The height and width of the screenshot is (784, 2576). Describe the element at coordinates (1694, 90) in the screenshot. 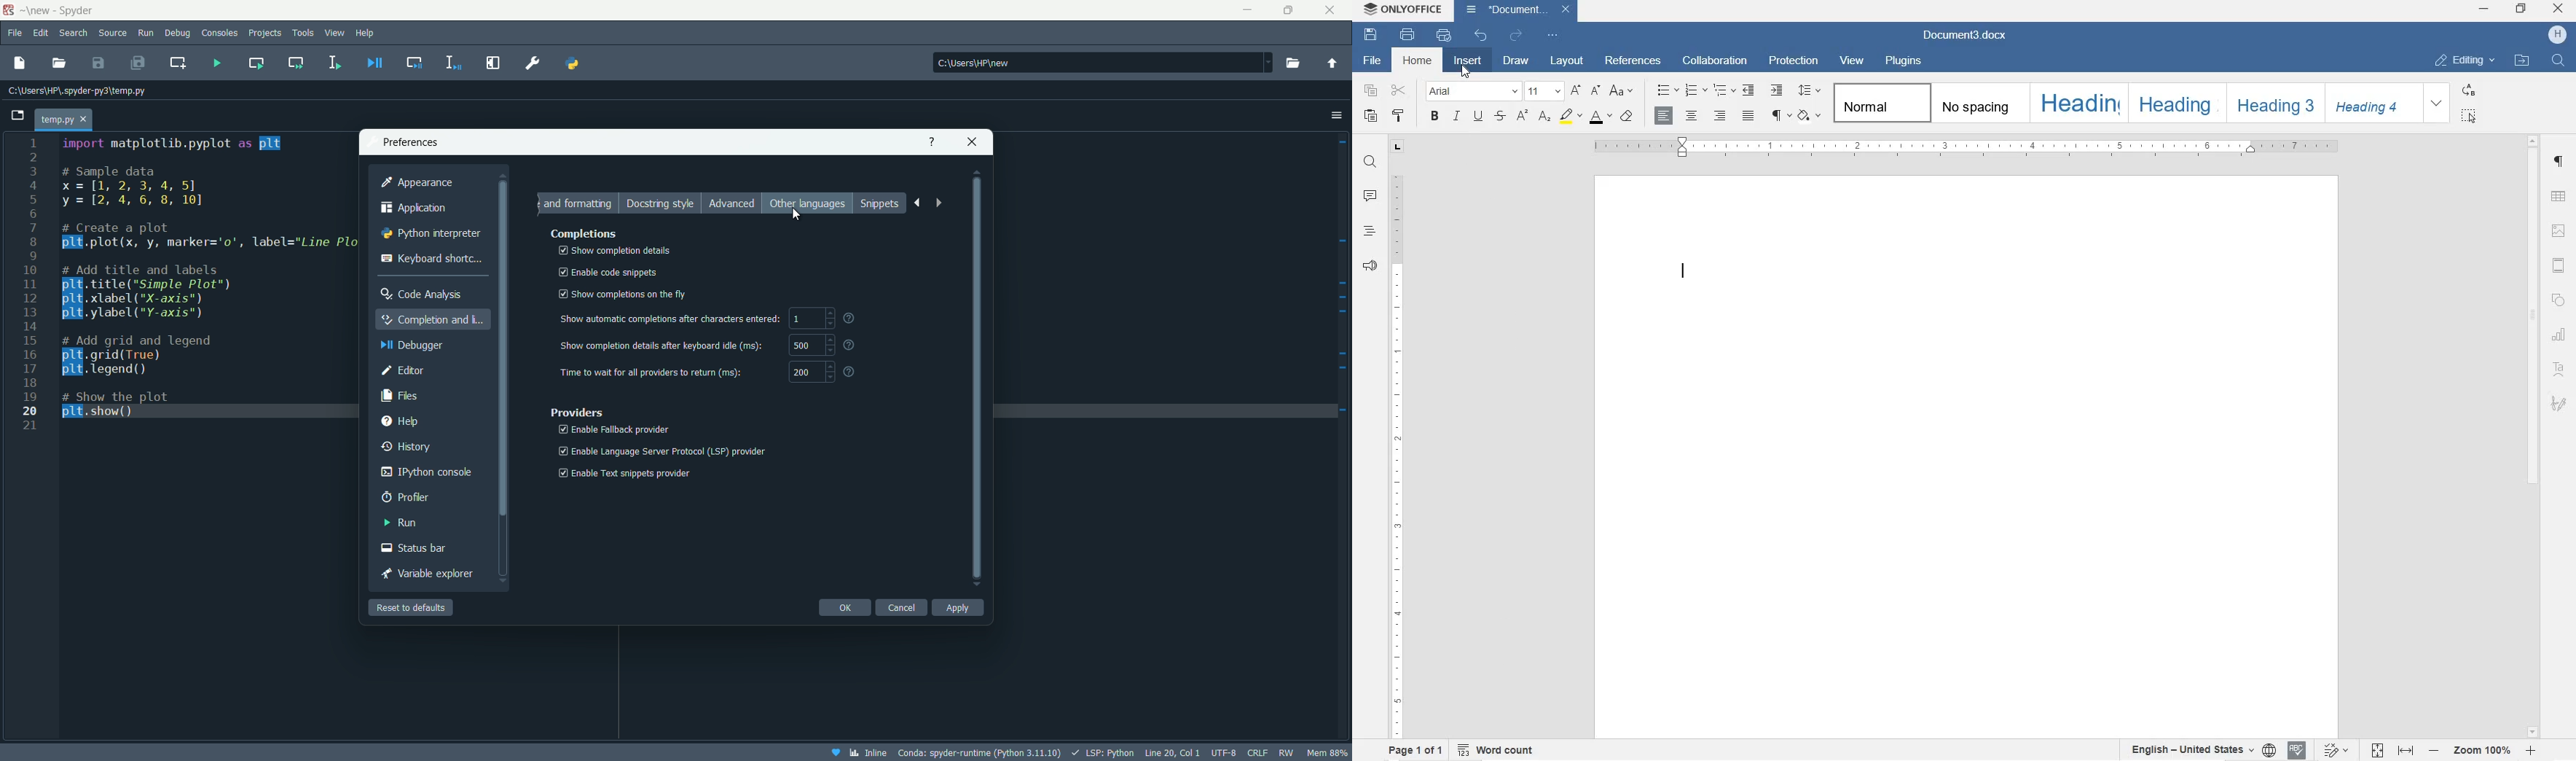

I see `NUMBERING` at that location.